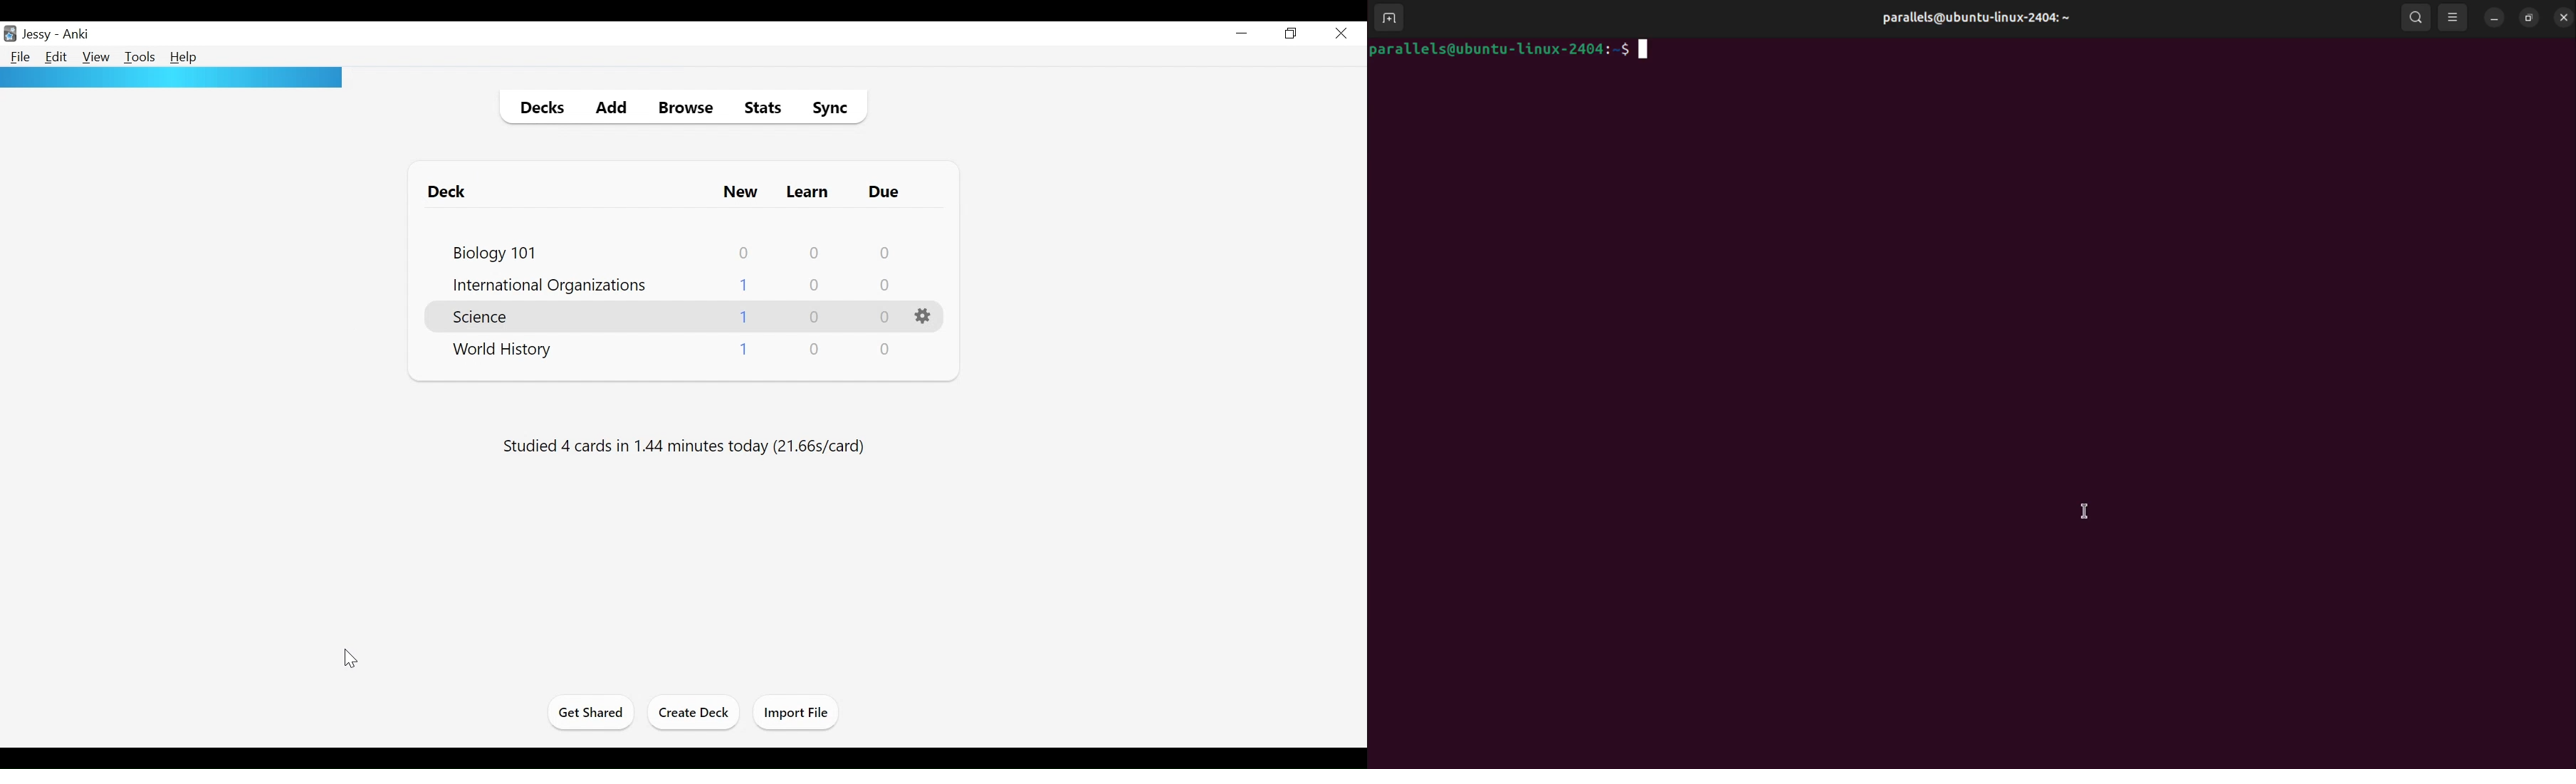 The height and width of the screenshot is (784, 2576). I want to click on Anki, so click(78, 35).